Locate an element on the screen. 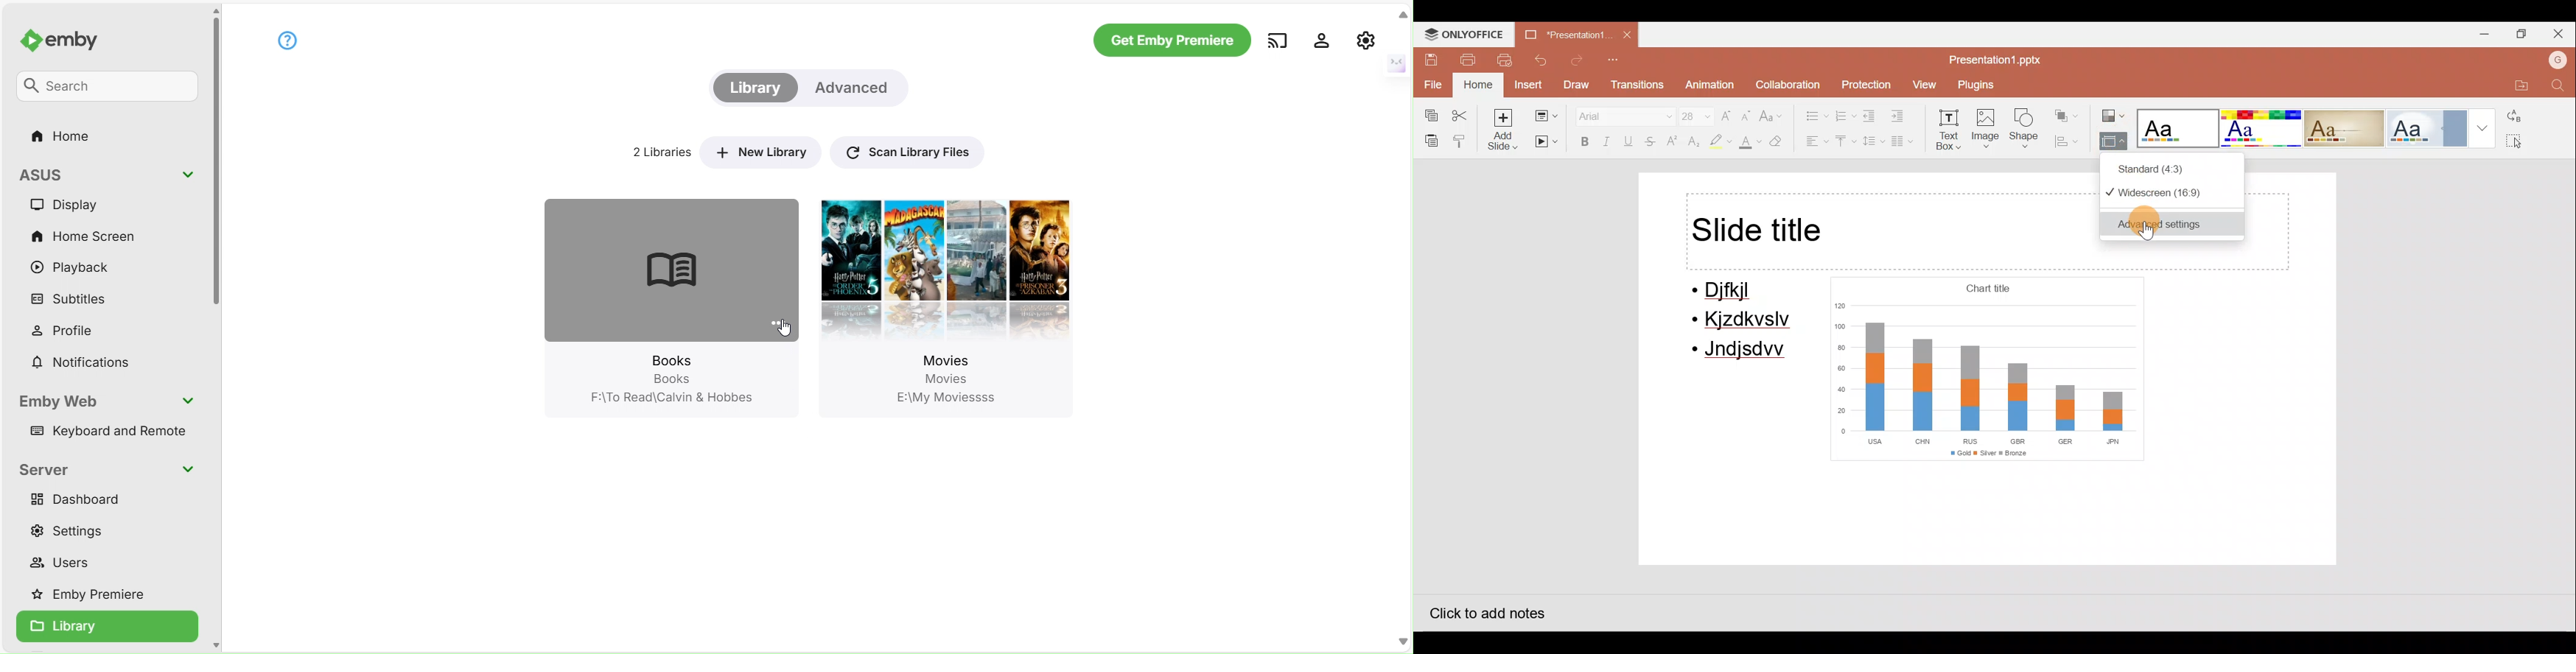  Customize quick access toolbar is located at coordinates (1616, 61).